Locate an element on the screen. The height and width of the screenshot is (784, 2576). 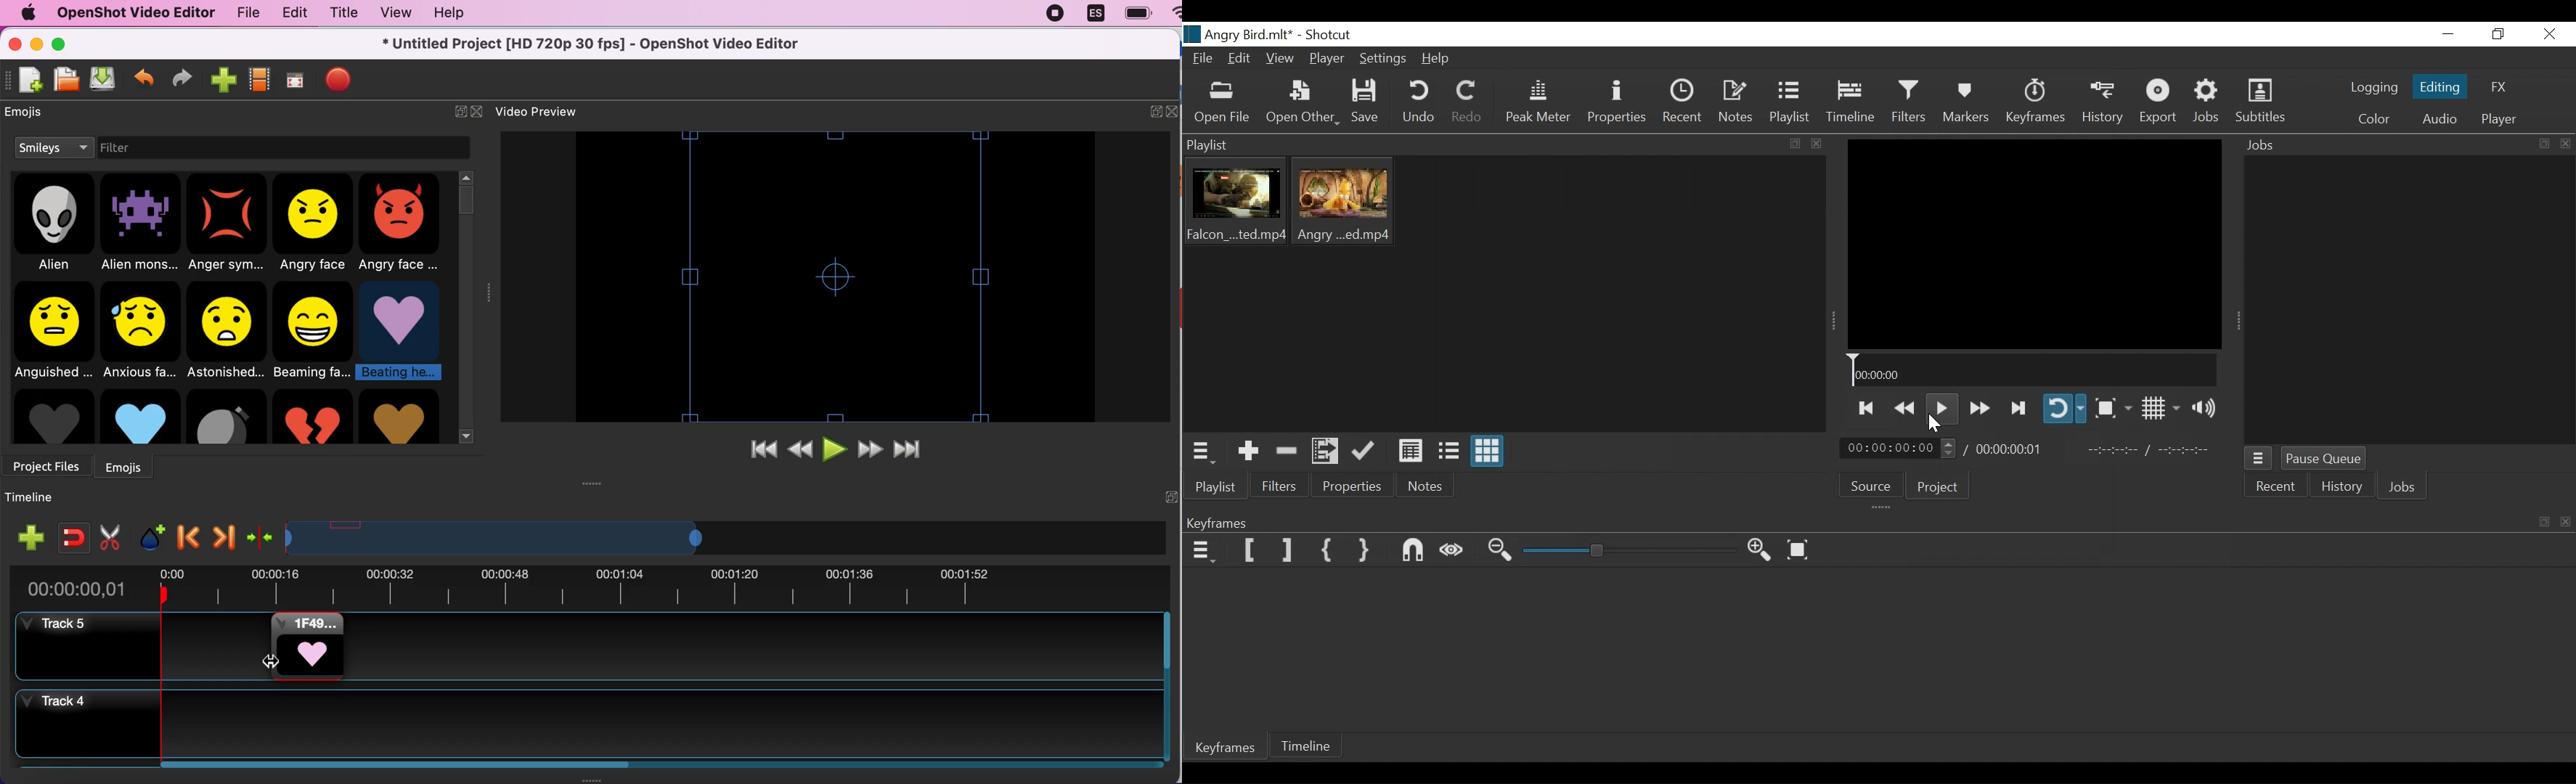
Keyframe Panel is located at coordinates (1875, 522).